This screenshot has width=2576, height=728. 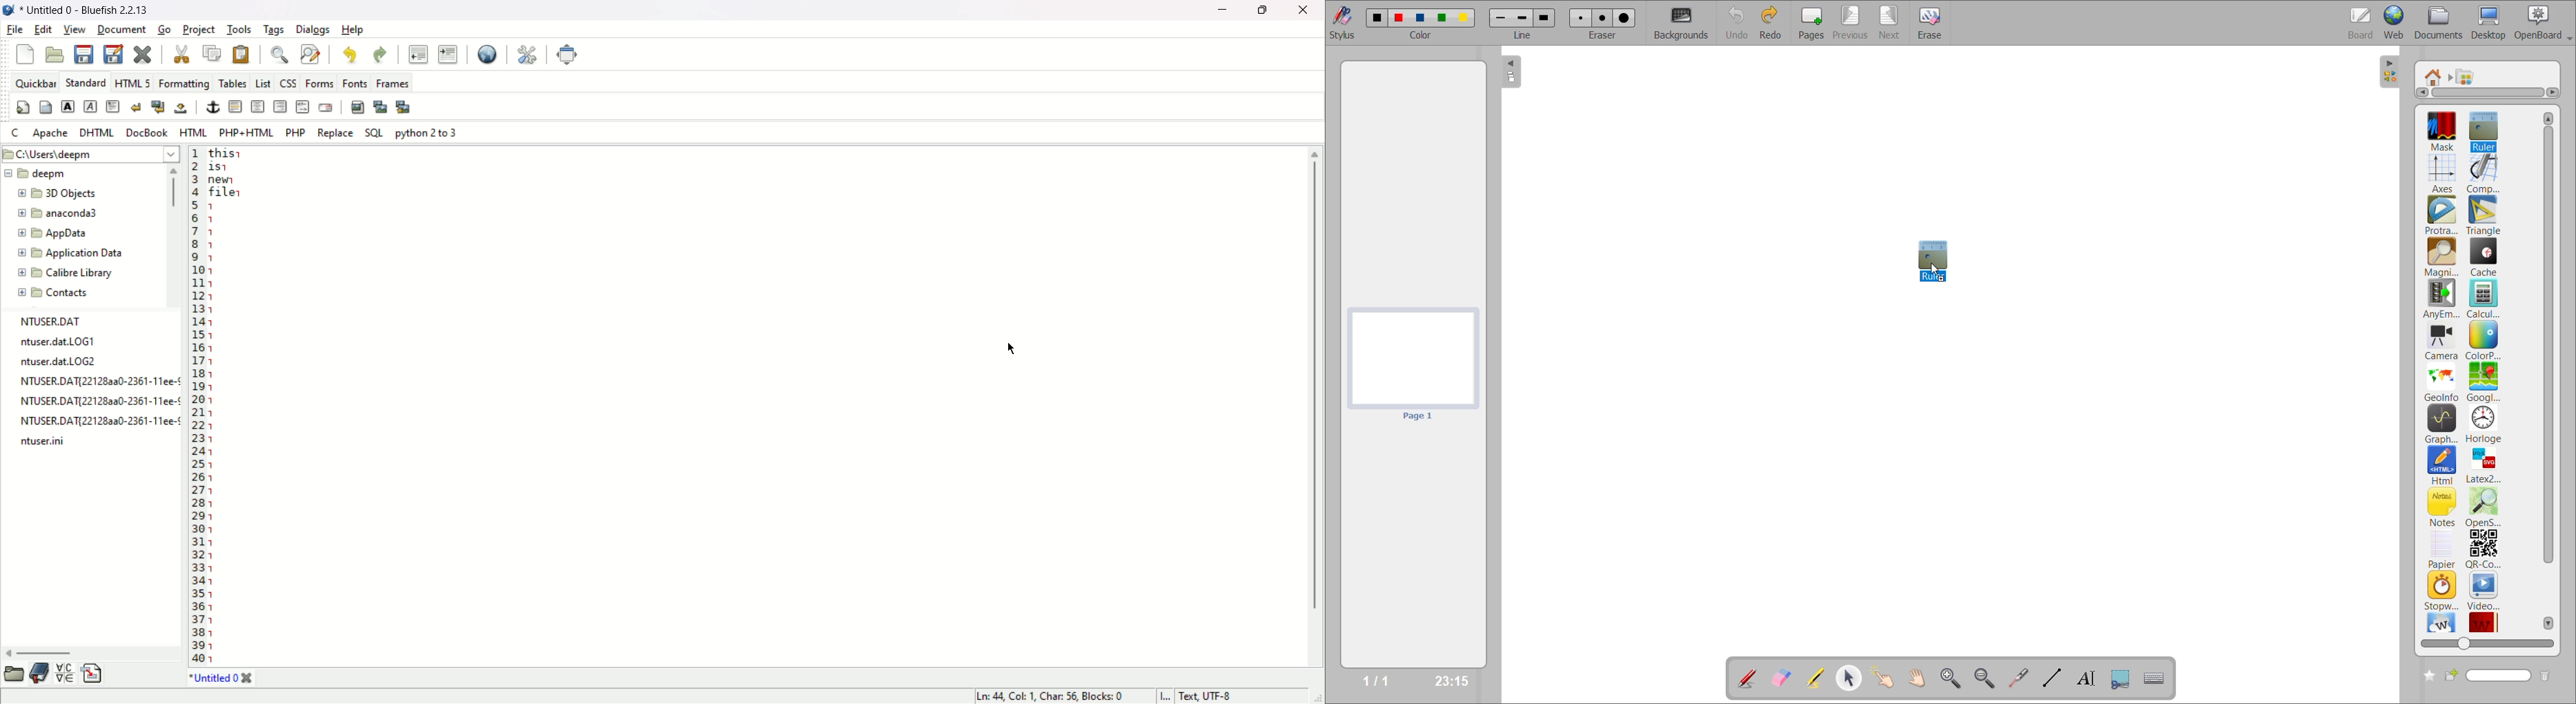 I want to click on color 1, so click(x=1374, y=17).